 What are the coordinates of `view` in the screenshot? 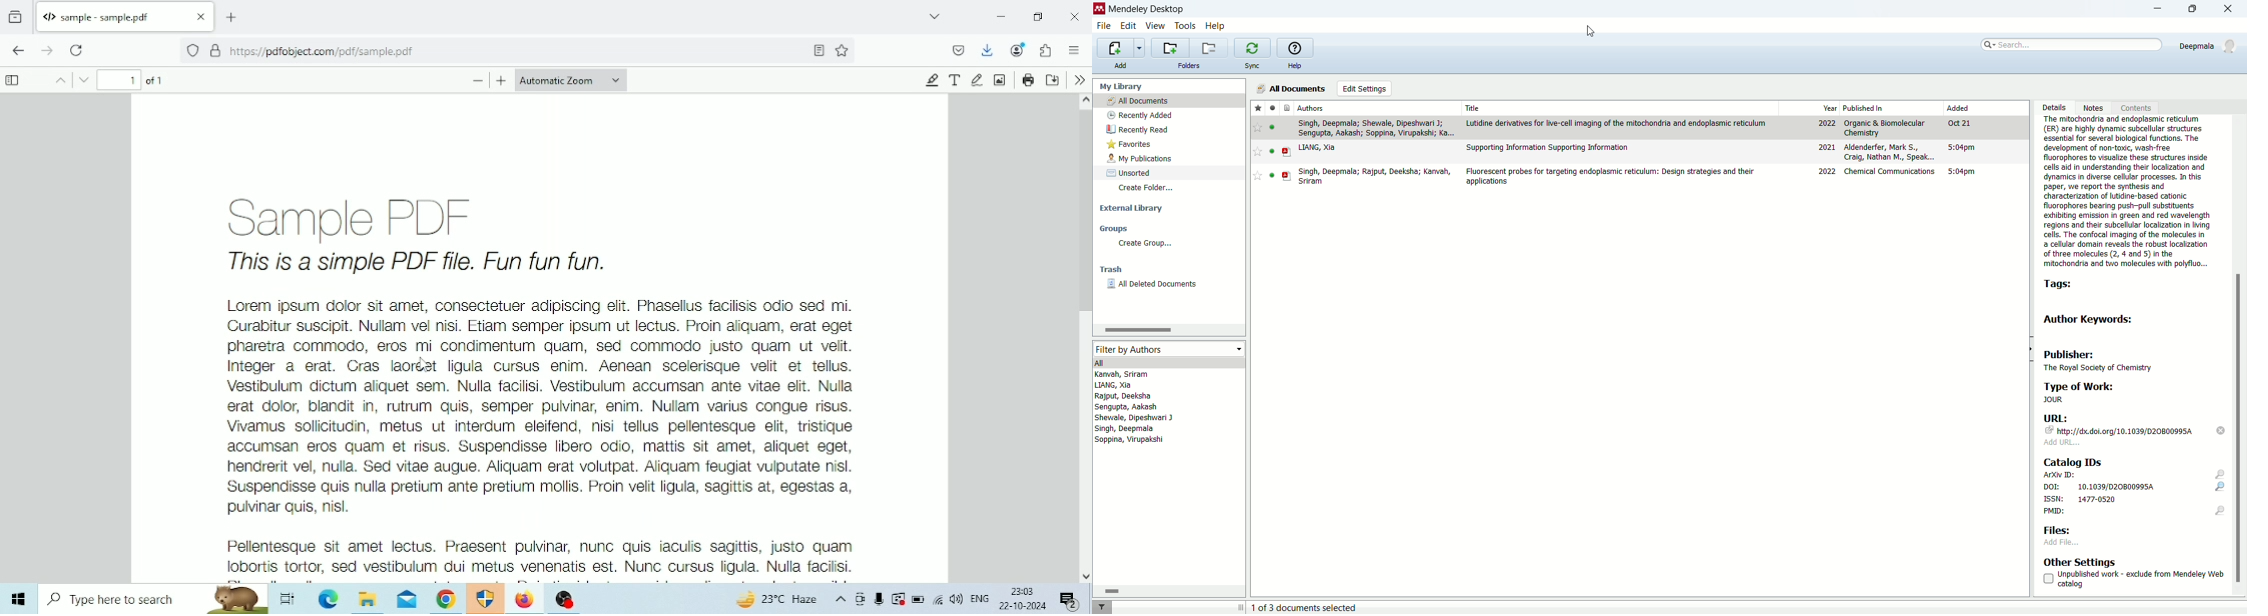 It's located at (1154, 26).